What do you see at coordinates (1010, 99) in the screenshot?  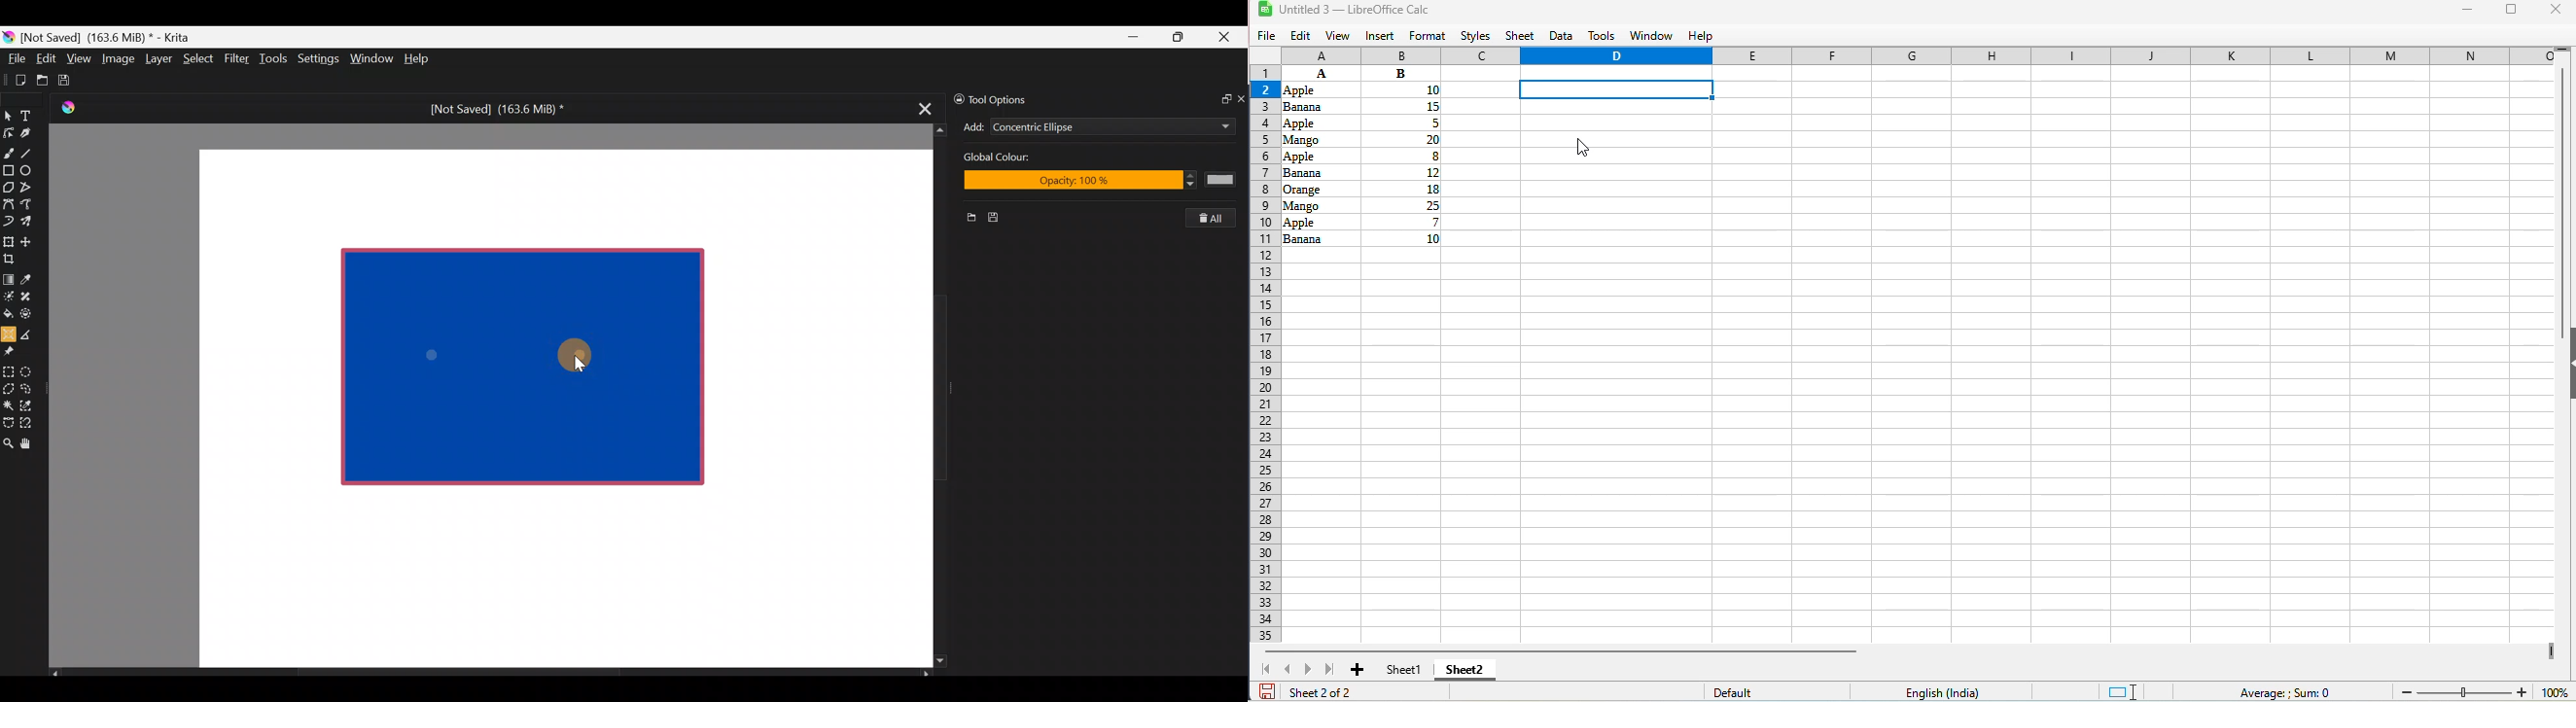 I see `Tool options` at bounding box center [1010, 99].